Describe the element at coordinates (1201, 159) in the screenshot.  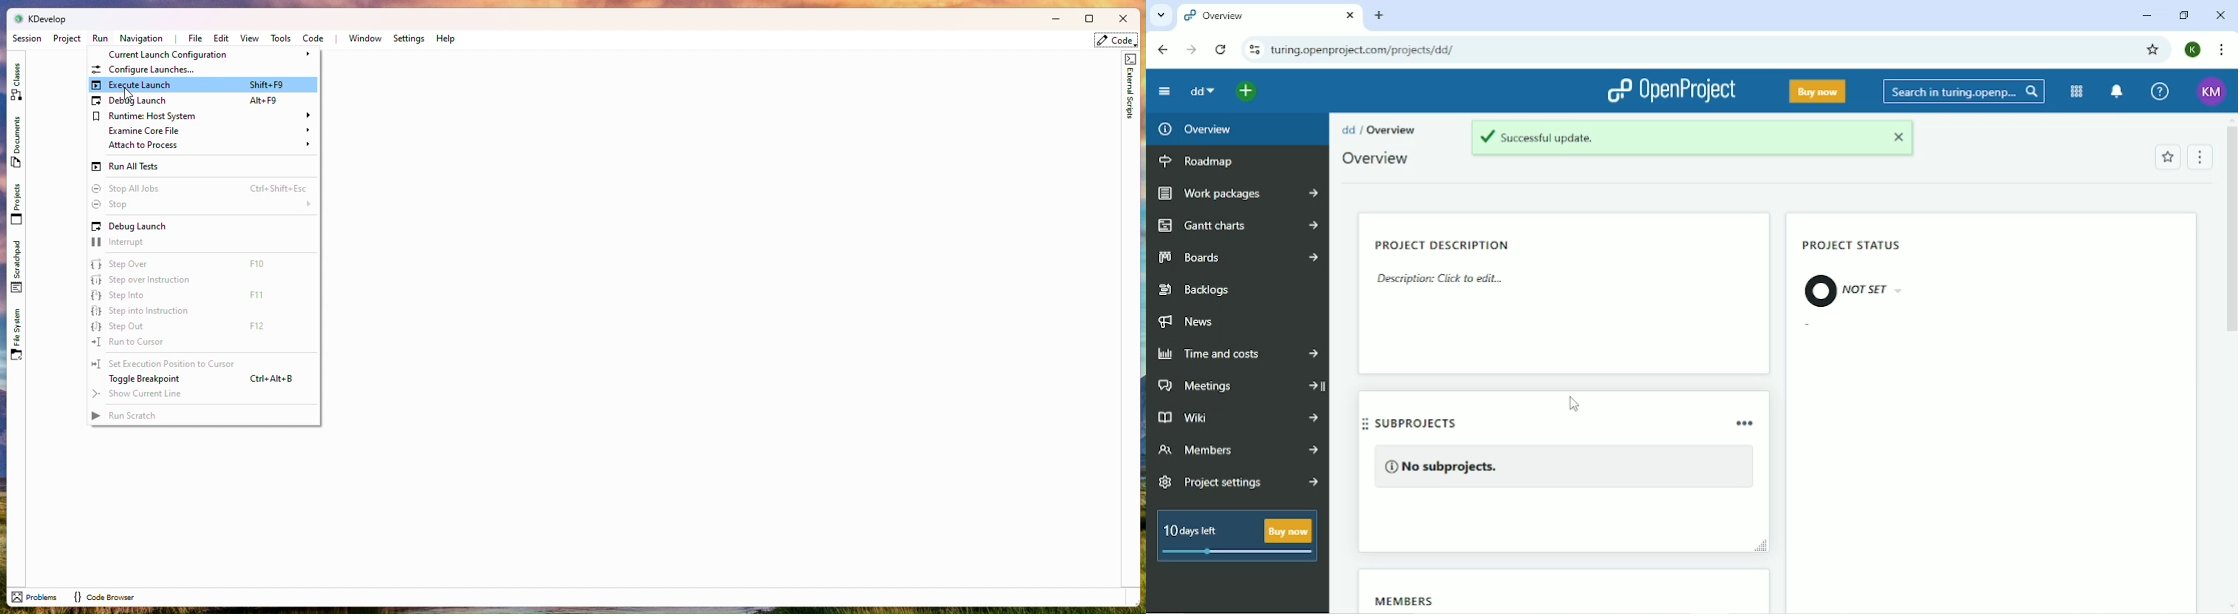
I see `Roadmap` at that location.